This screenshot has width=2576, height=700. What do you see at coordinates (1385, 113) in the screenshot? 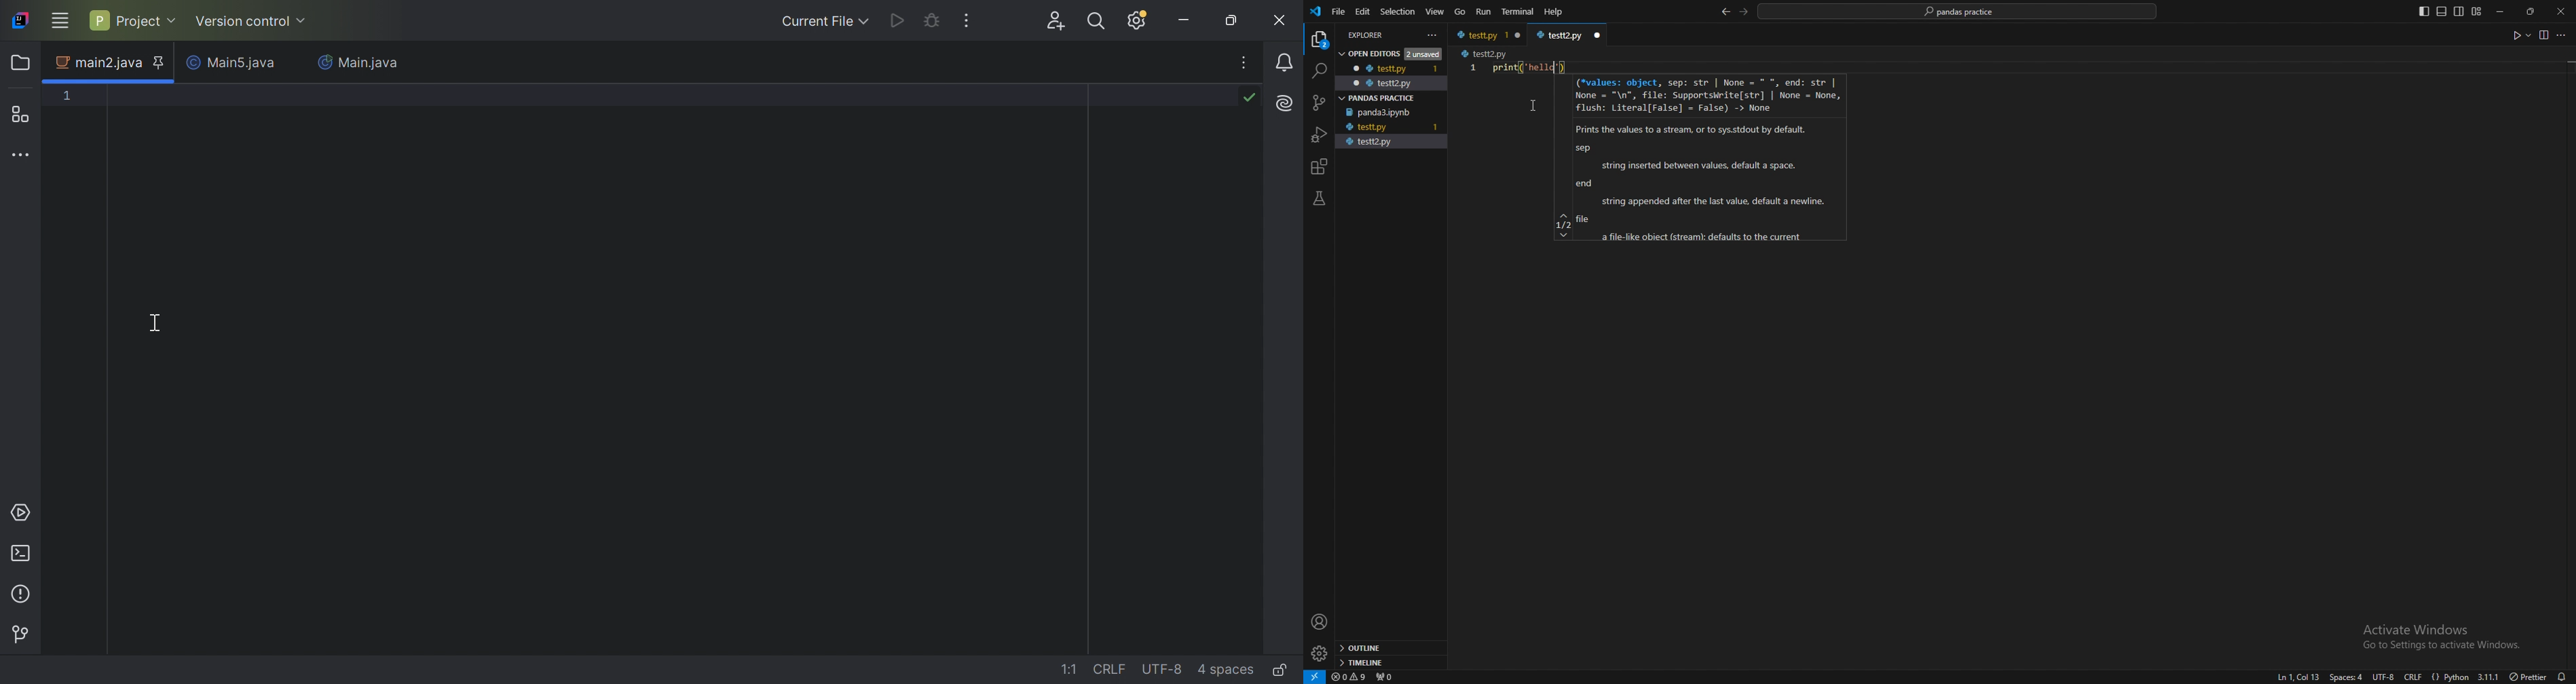
I see `panda3.ipynb` at bounding box center [1385, 113].